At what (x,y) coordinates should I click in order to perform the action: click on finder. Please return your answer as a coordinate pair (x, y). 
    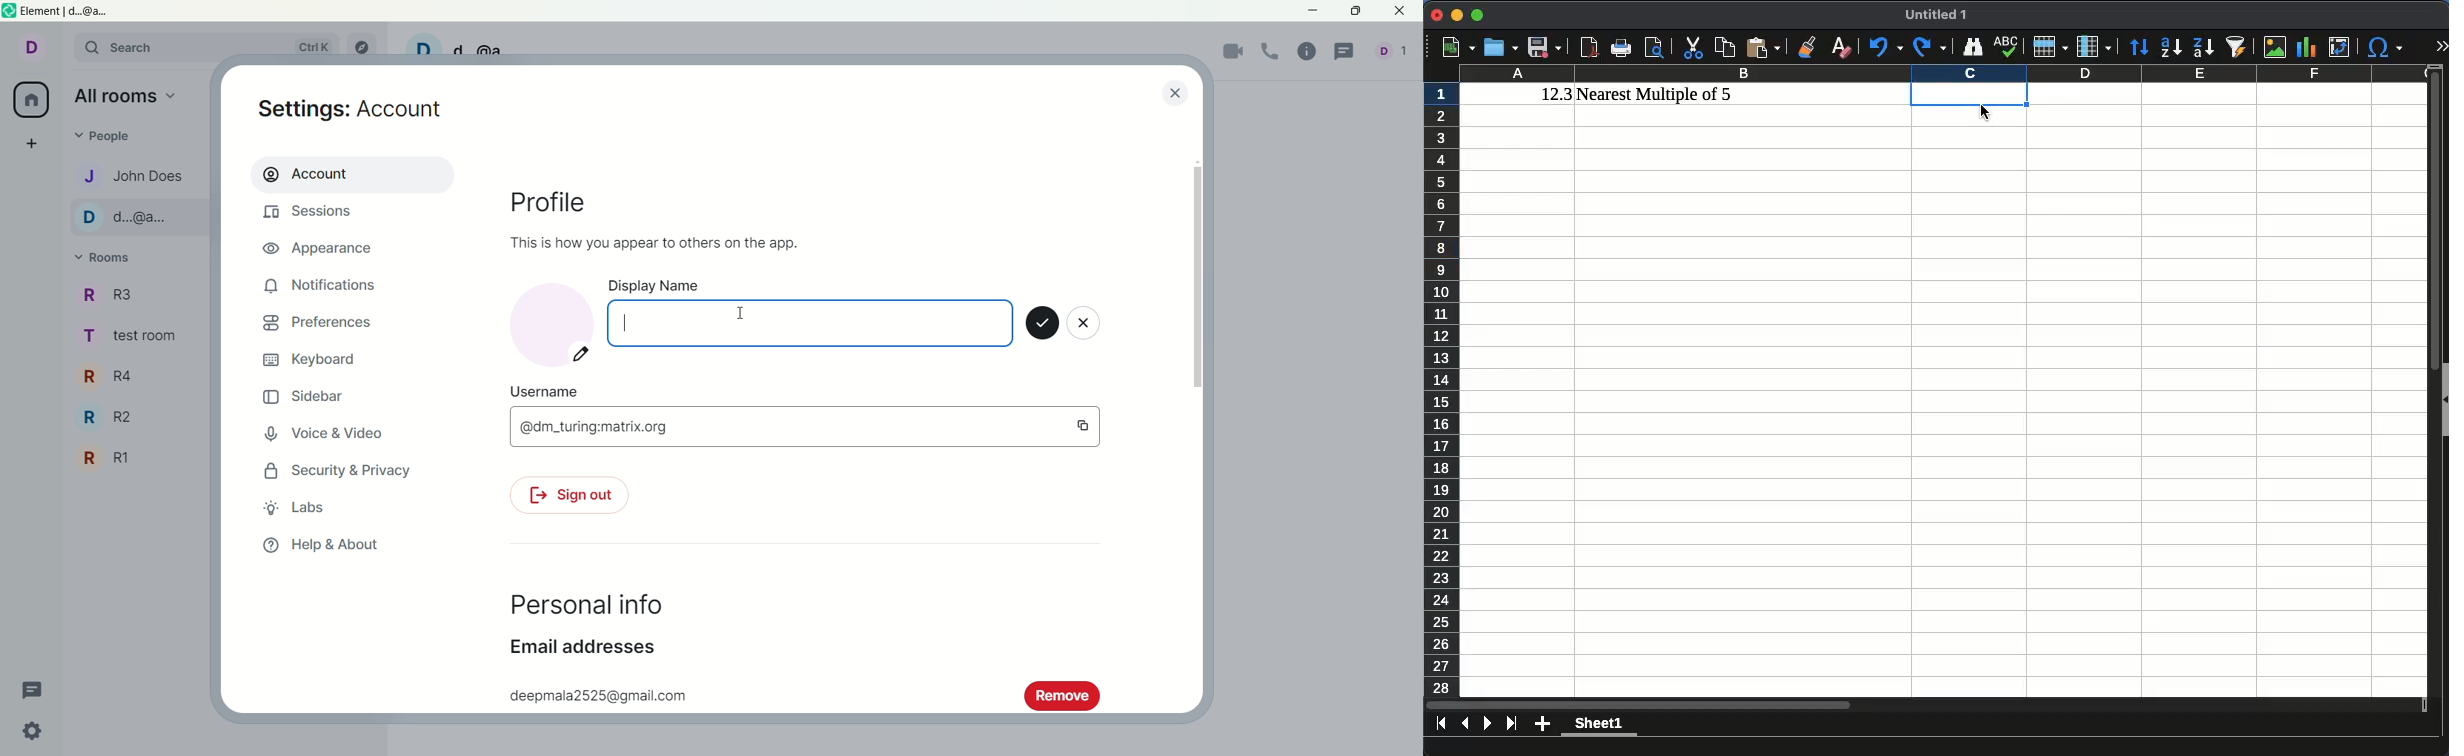
    Looking at the image, I should click on (1973, 47).